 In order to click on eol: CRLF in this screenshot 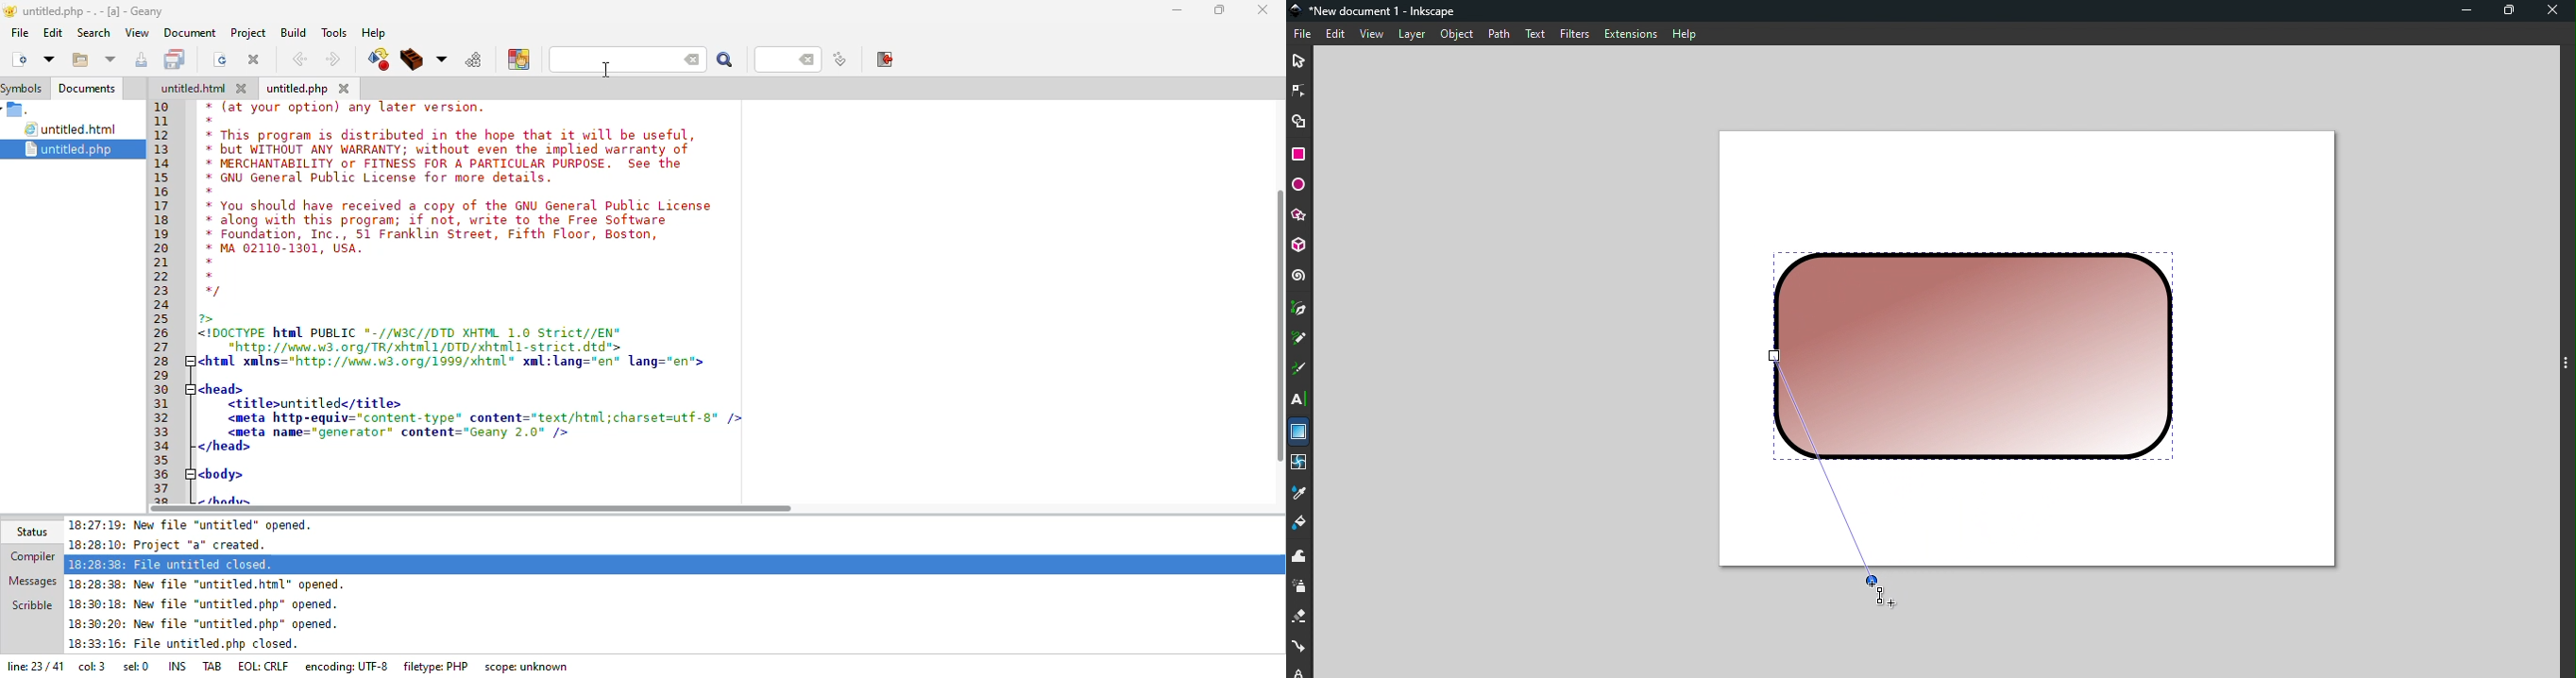, I will do `click(266, 667)`.